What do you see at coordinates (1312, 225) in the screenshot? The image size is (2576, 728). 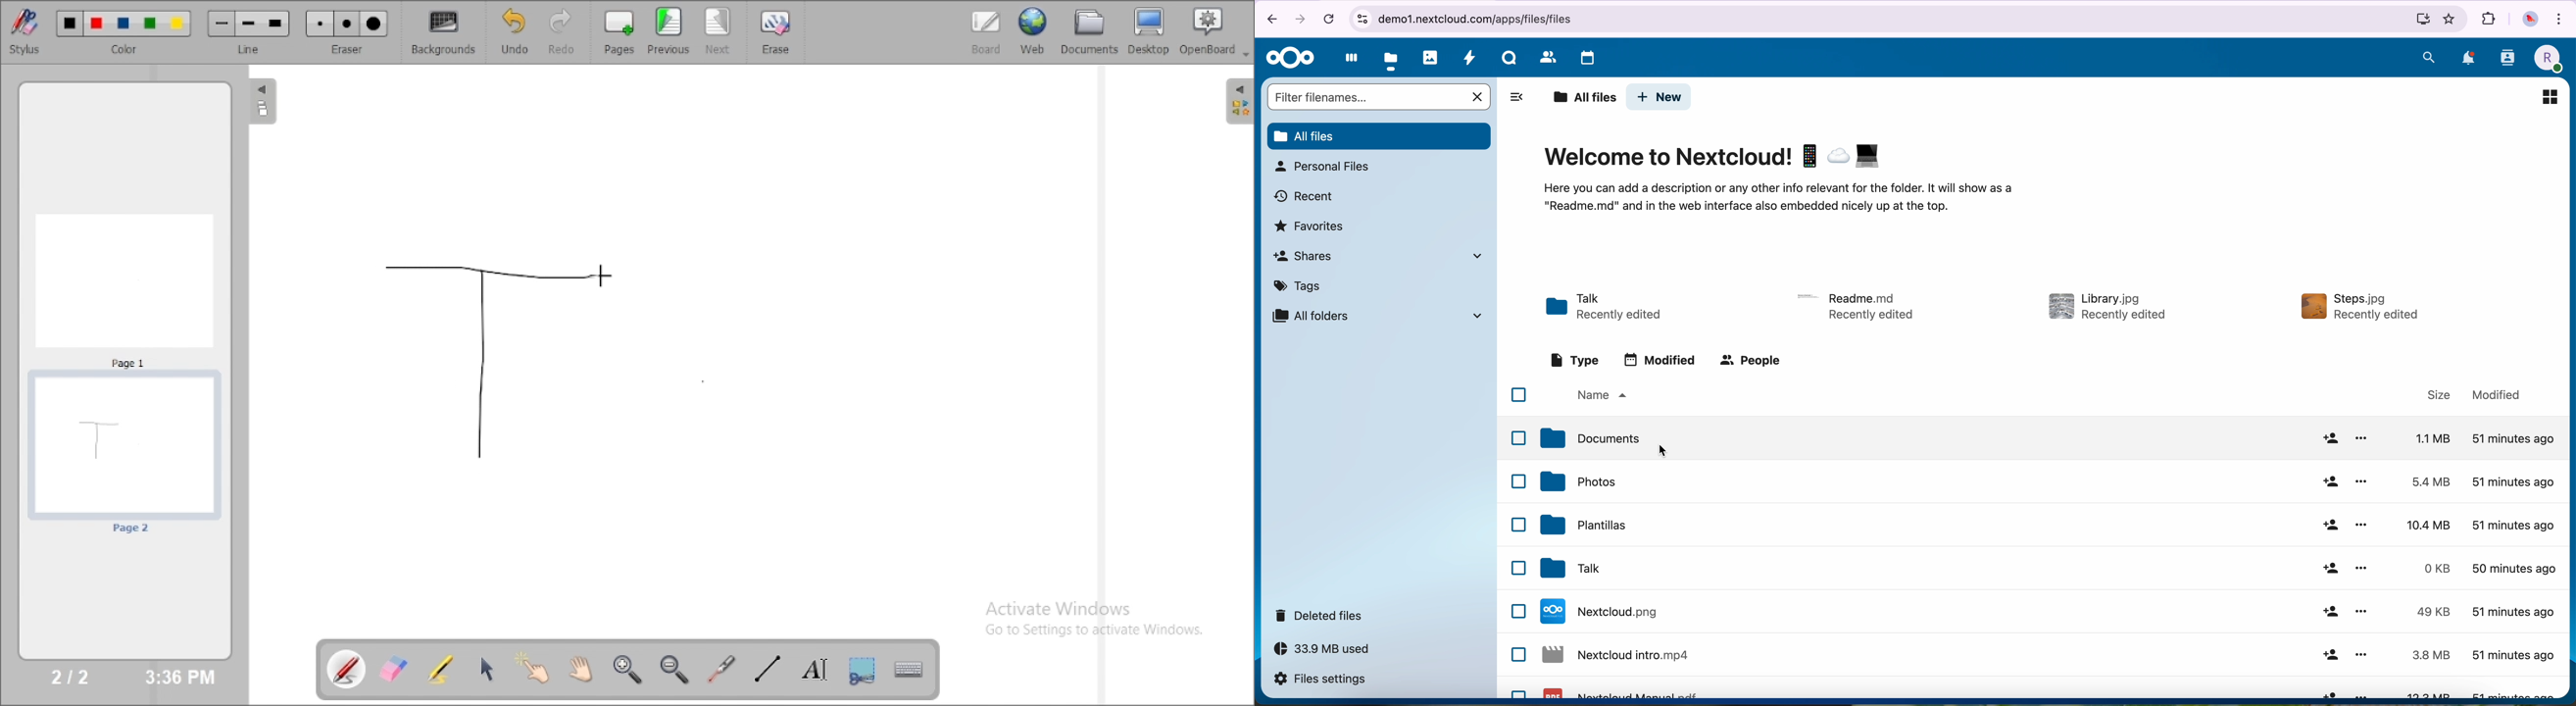 I see `favorites` at bounding box center [1312, 225].